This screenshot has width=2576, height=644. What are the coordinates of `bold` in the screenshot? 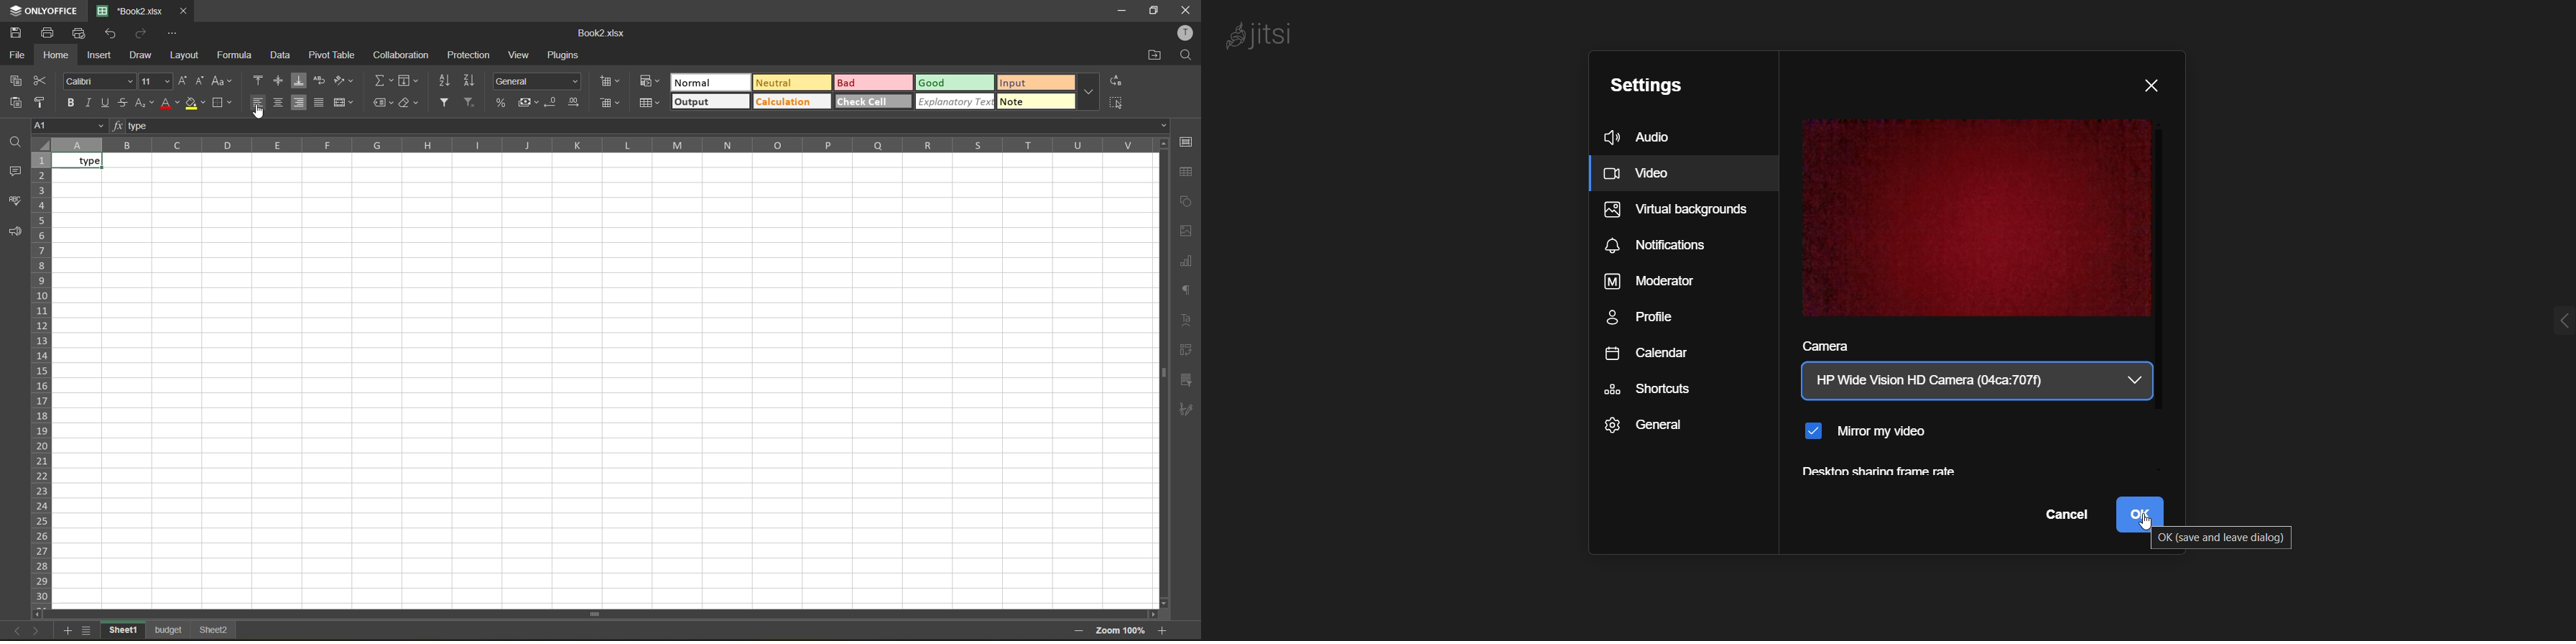 It's located at (74, 103).